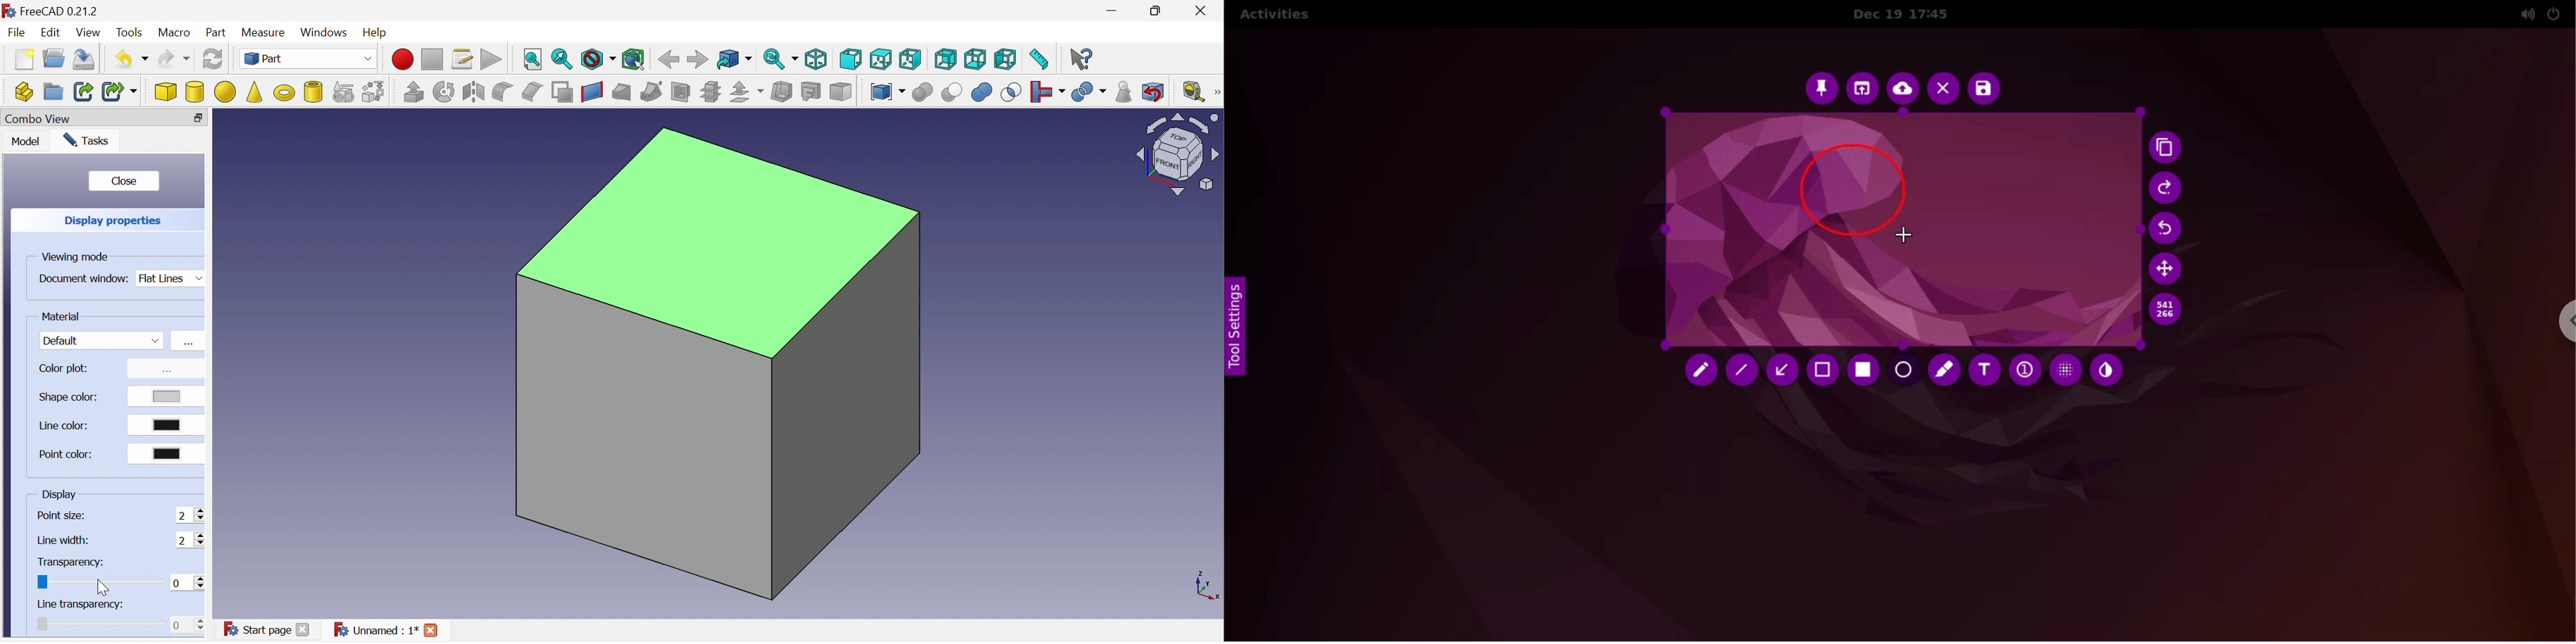 This screenshot has height=644, width=2576. Describe the element at coordinates (976, 59) in the screenshot. I see `Bottom` at that location.